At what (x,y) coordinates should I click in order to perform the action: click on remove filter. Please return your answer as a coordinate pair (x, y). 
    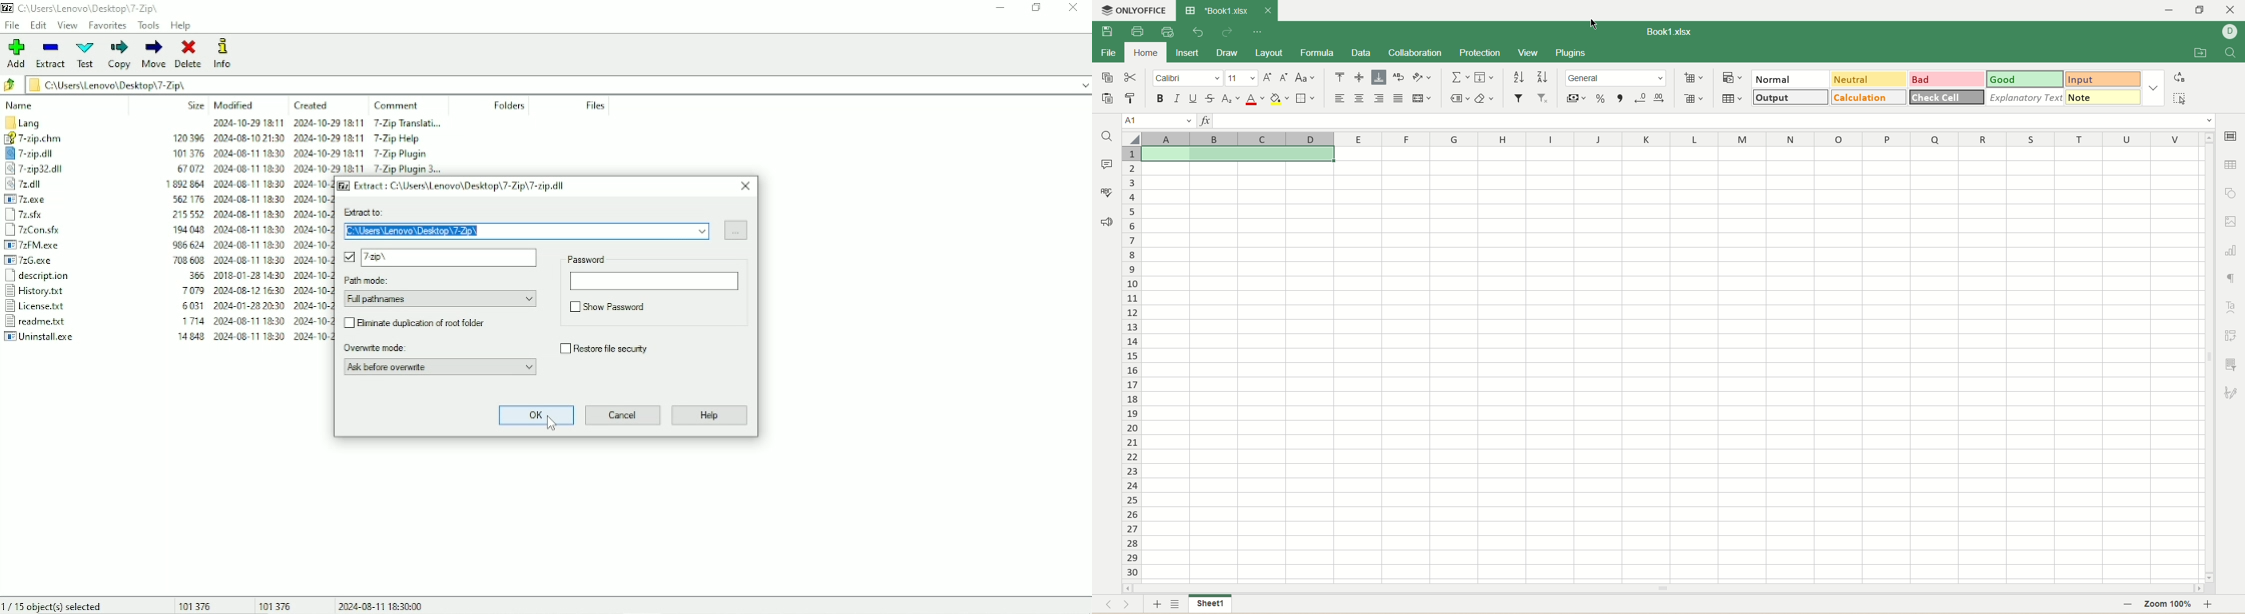
    Looking at the image, I should click on (1542, 98).